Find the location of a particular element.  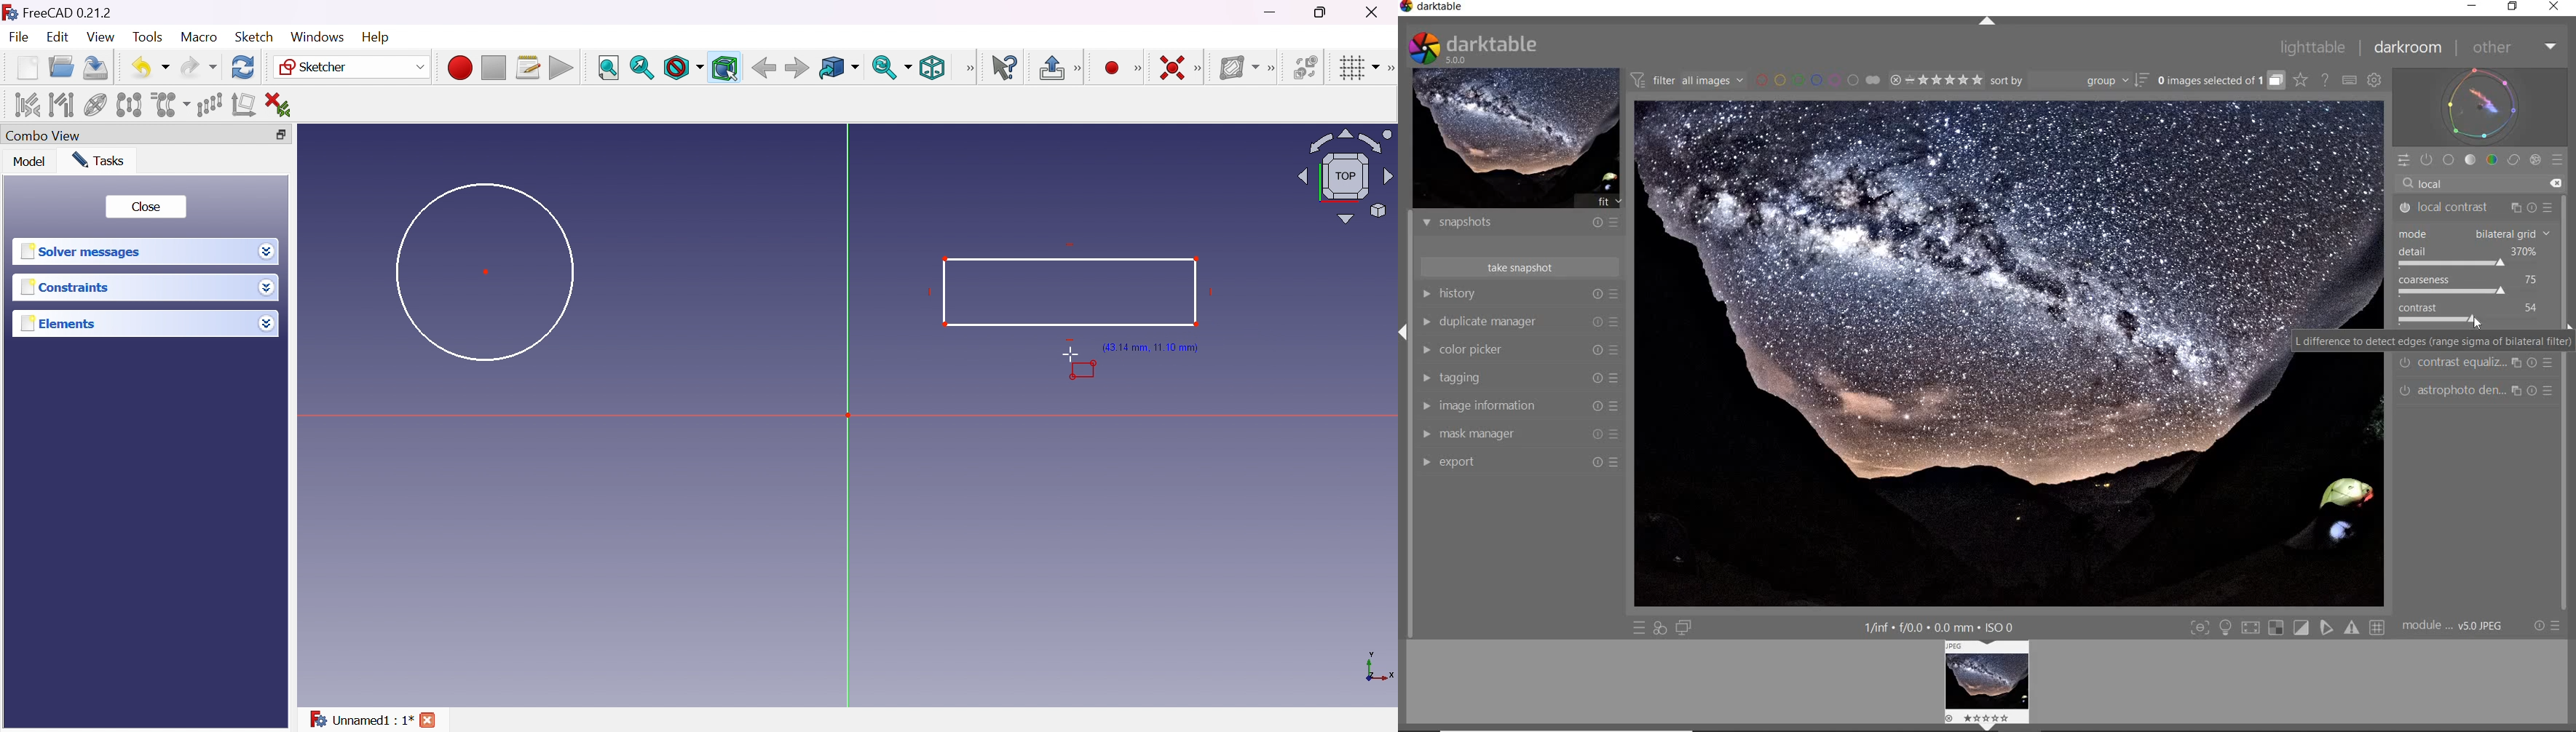

Go to linked object is located at coordinates (838, 68).